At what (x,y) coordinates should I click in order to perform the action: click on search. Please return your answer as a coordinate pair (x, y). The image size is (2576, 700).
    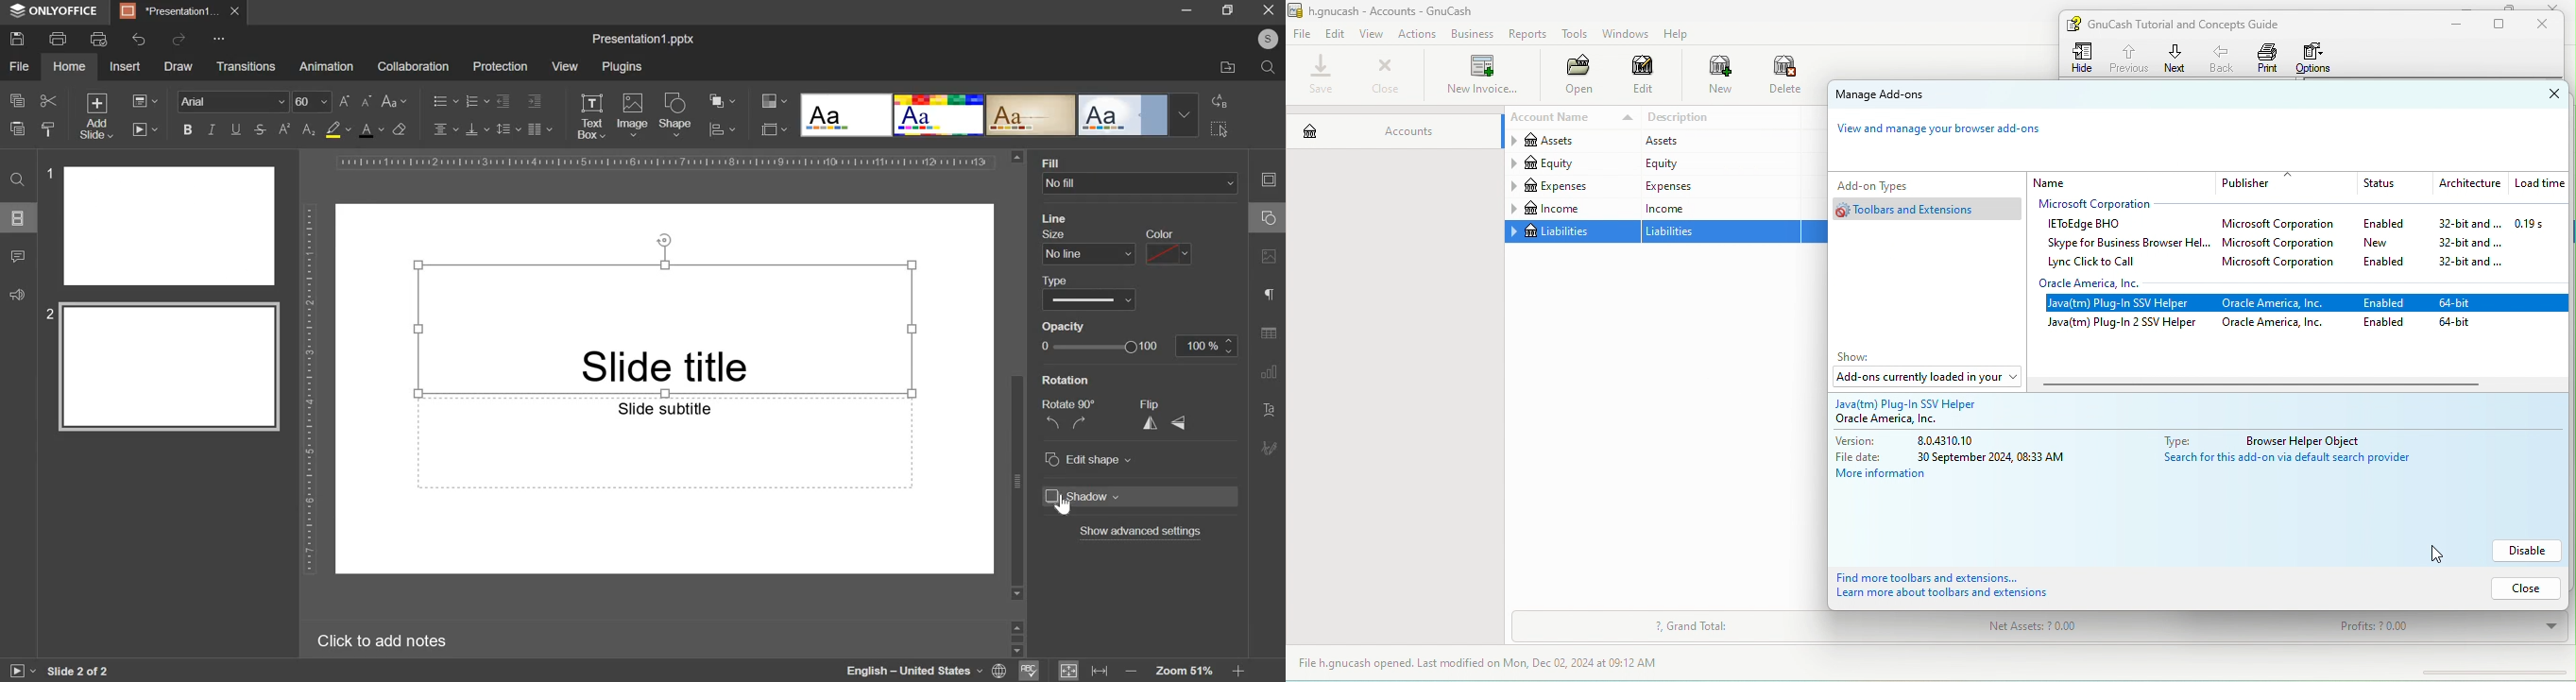
    Looking at the image, I should click on (1269, 67).